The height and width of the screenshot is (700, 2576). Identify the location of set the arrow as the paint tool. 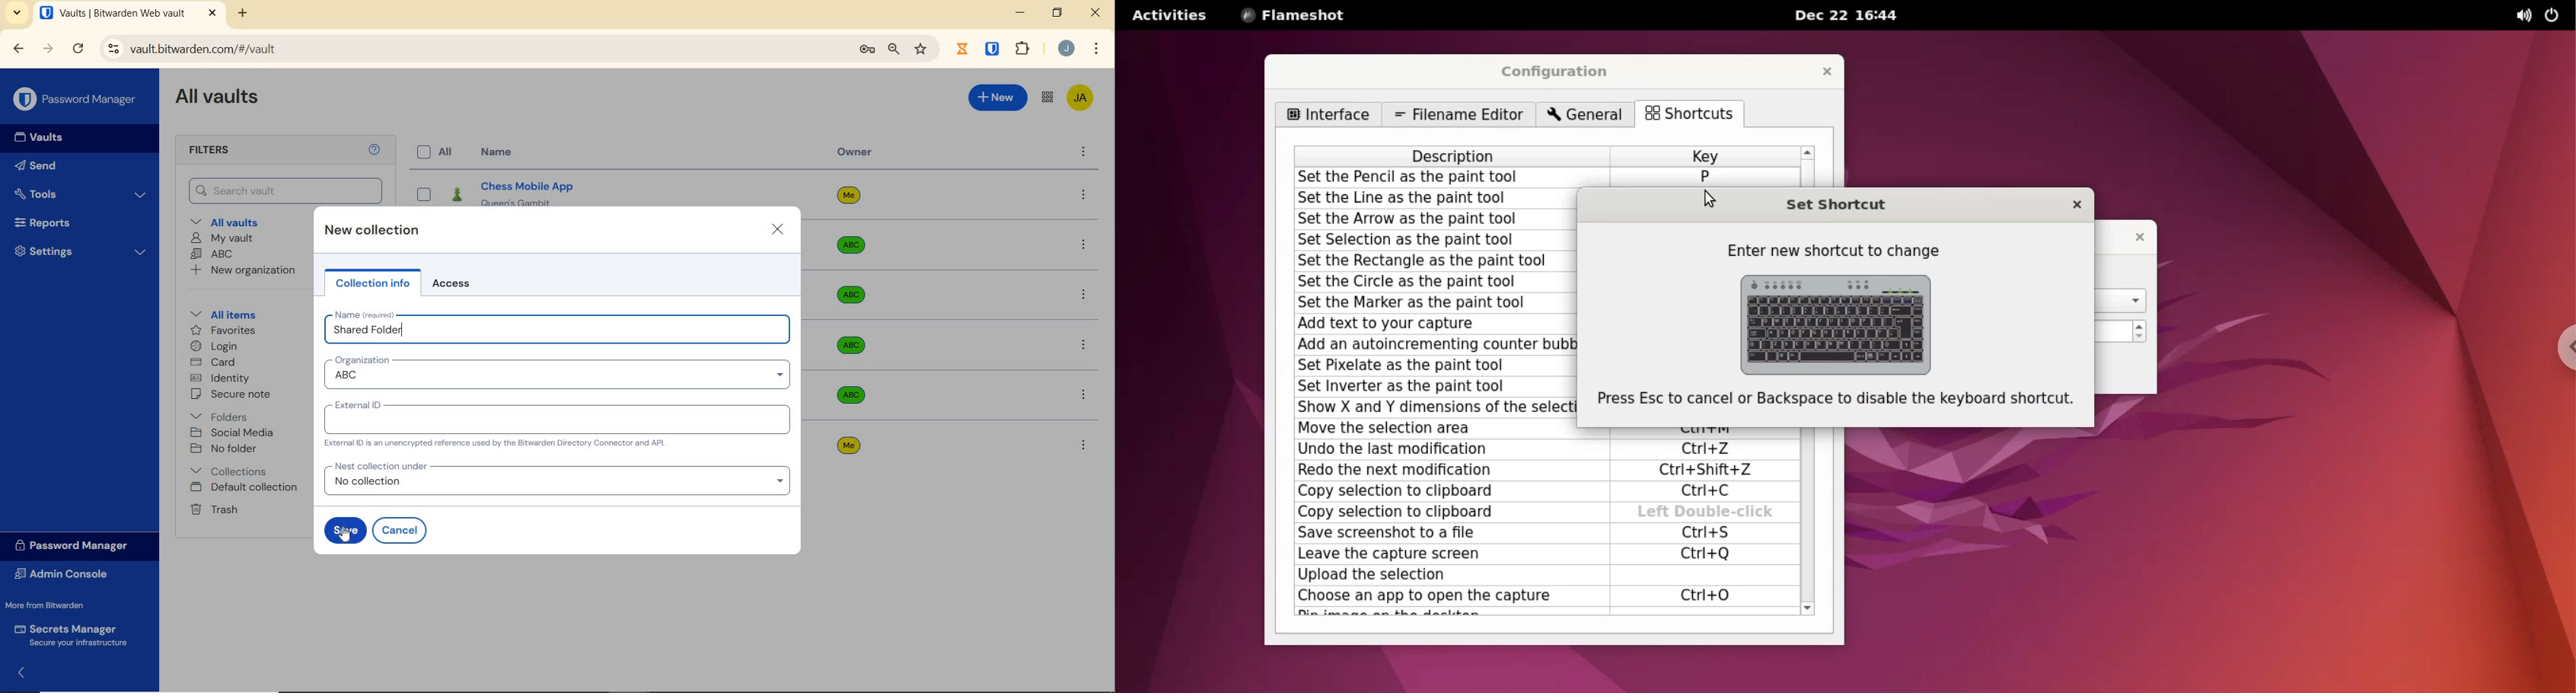
(1437, 219).